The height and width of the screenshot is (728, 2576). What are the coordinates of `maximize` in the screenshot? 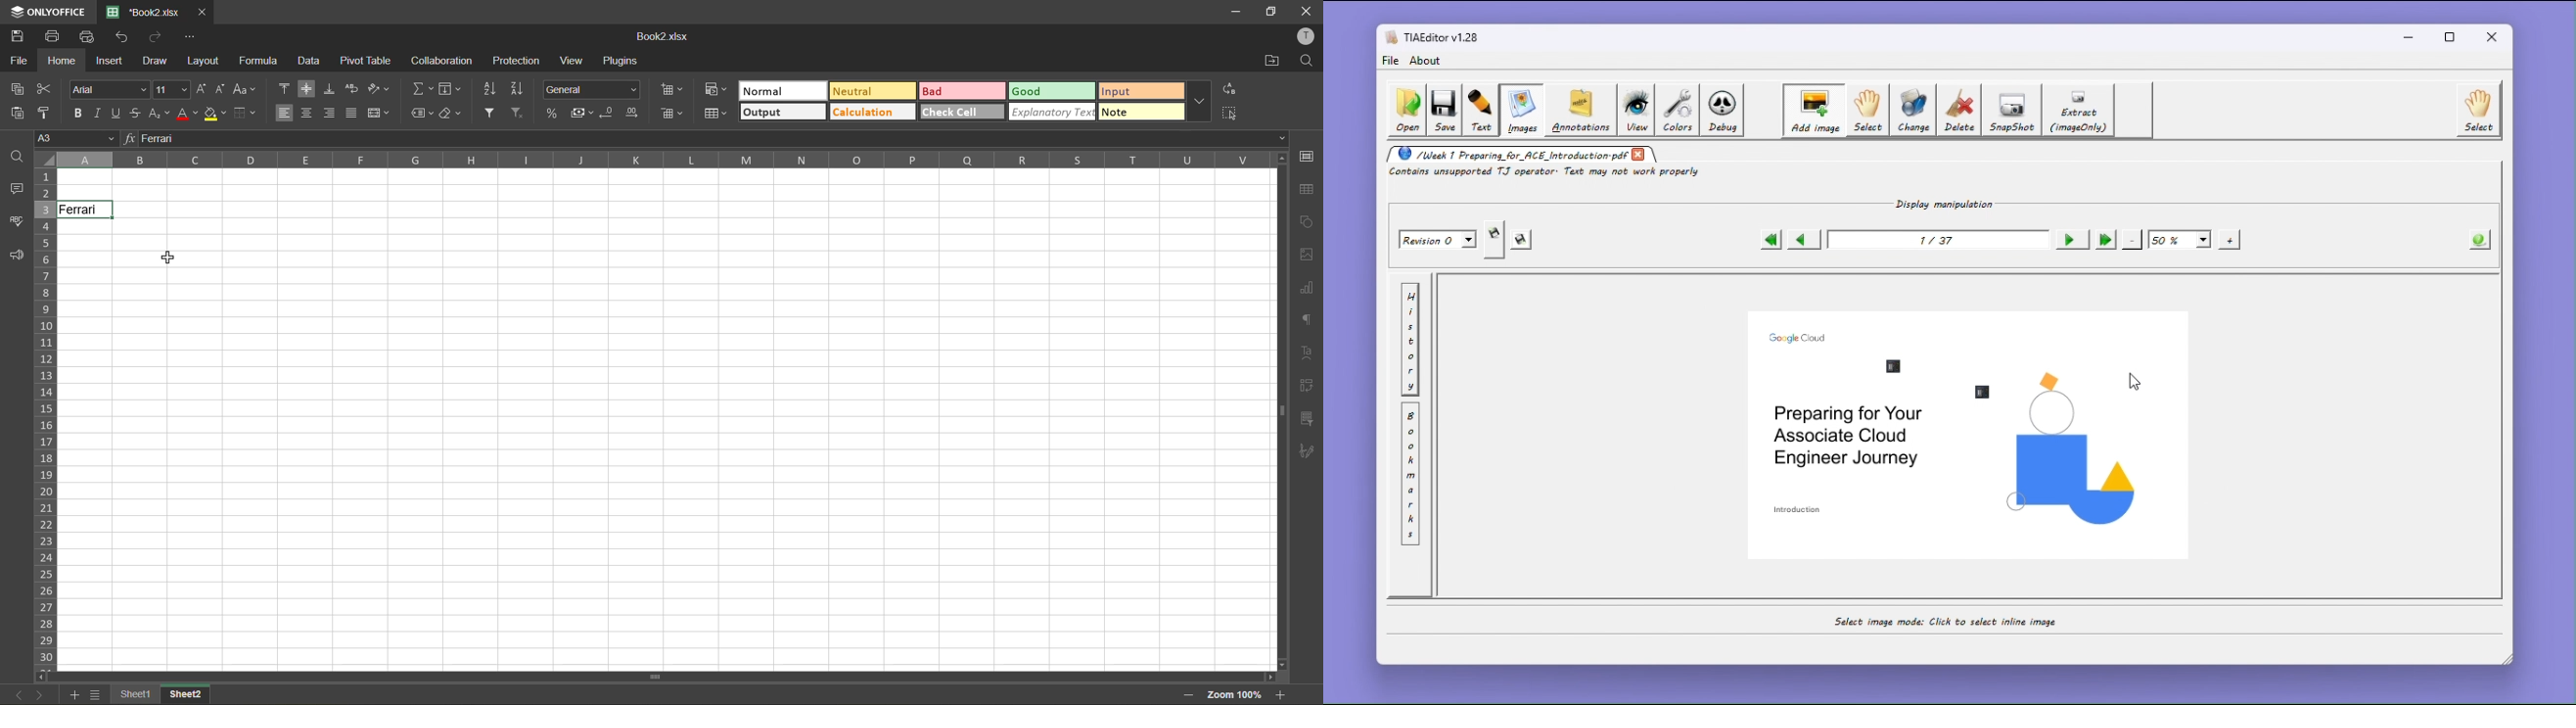 It's located at (1271, 10).